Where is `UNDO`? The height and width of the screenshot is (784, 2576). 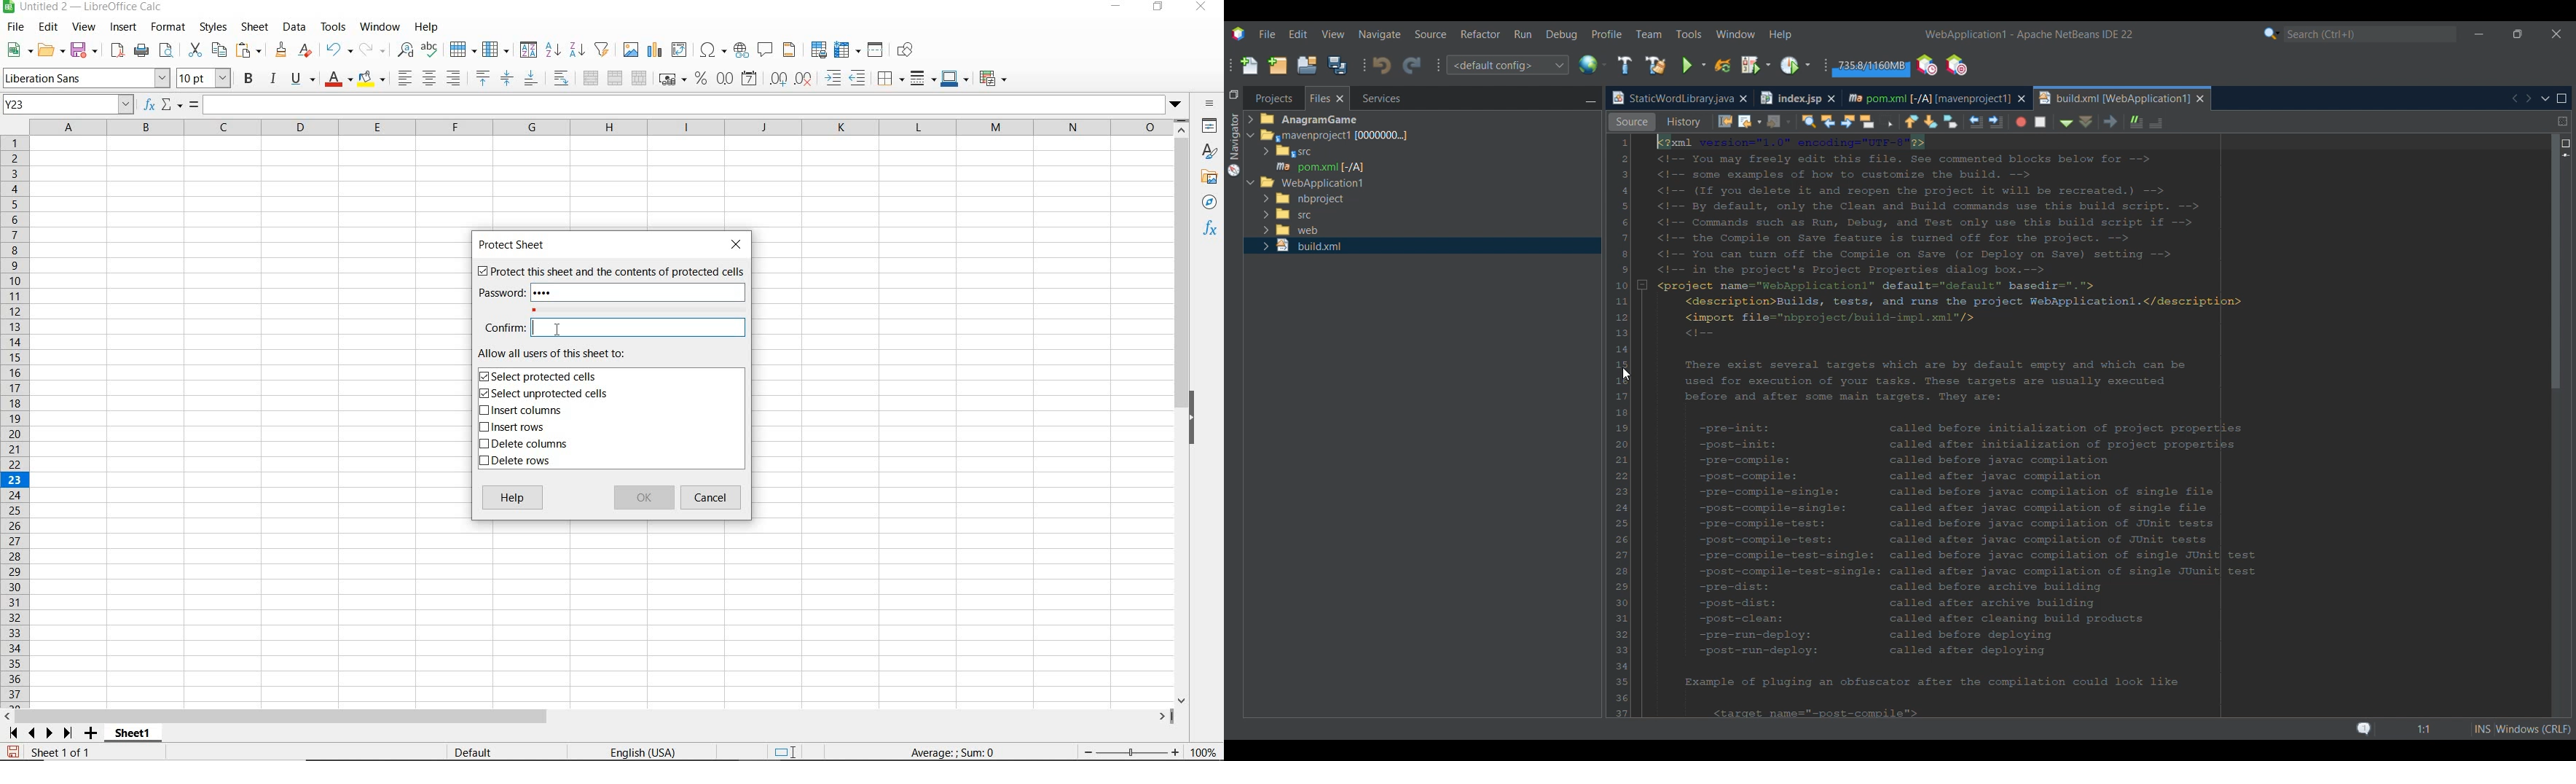
UNDO is located at coordinates (338, 50).